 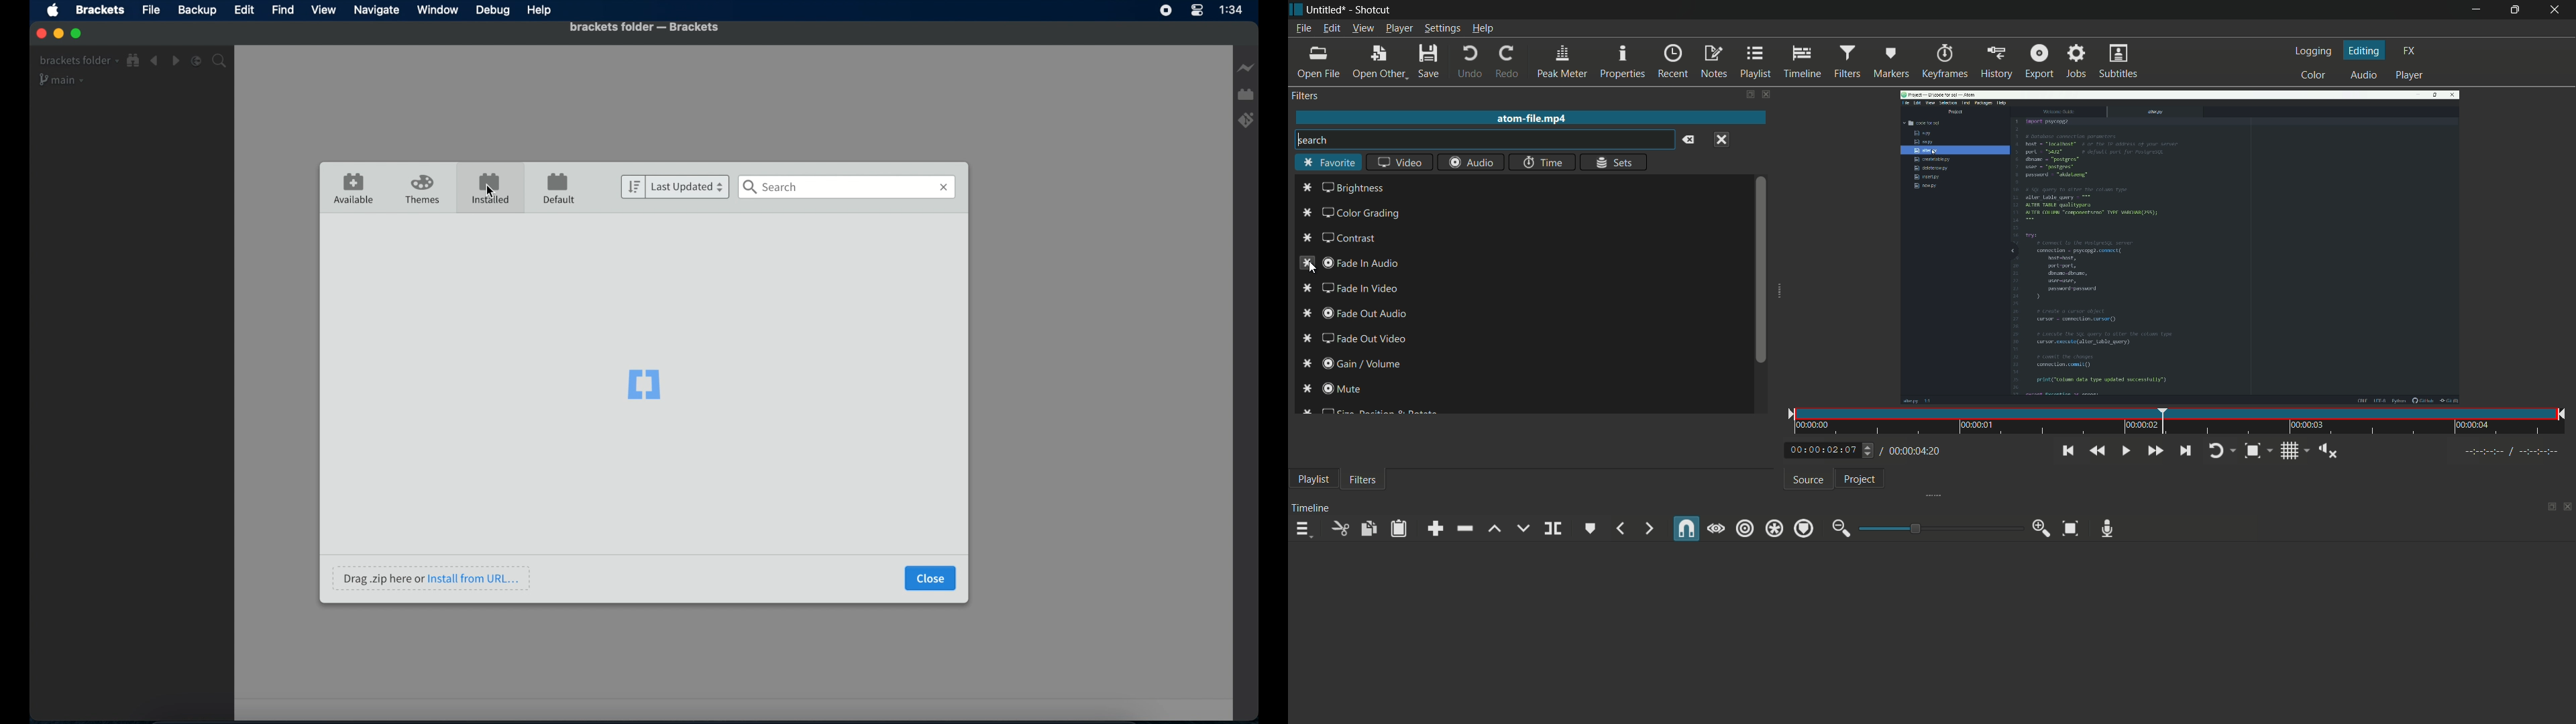 I want to click on project, so click(x=1860, y=479).